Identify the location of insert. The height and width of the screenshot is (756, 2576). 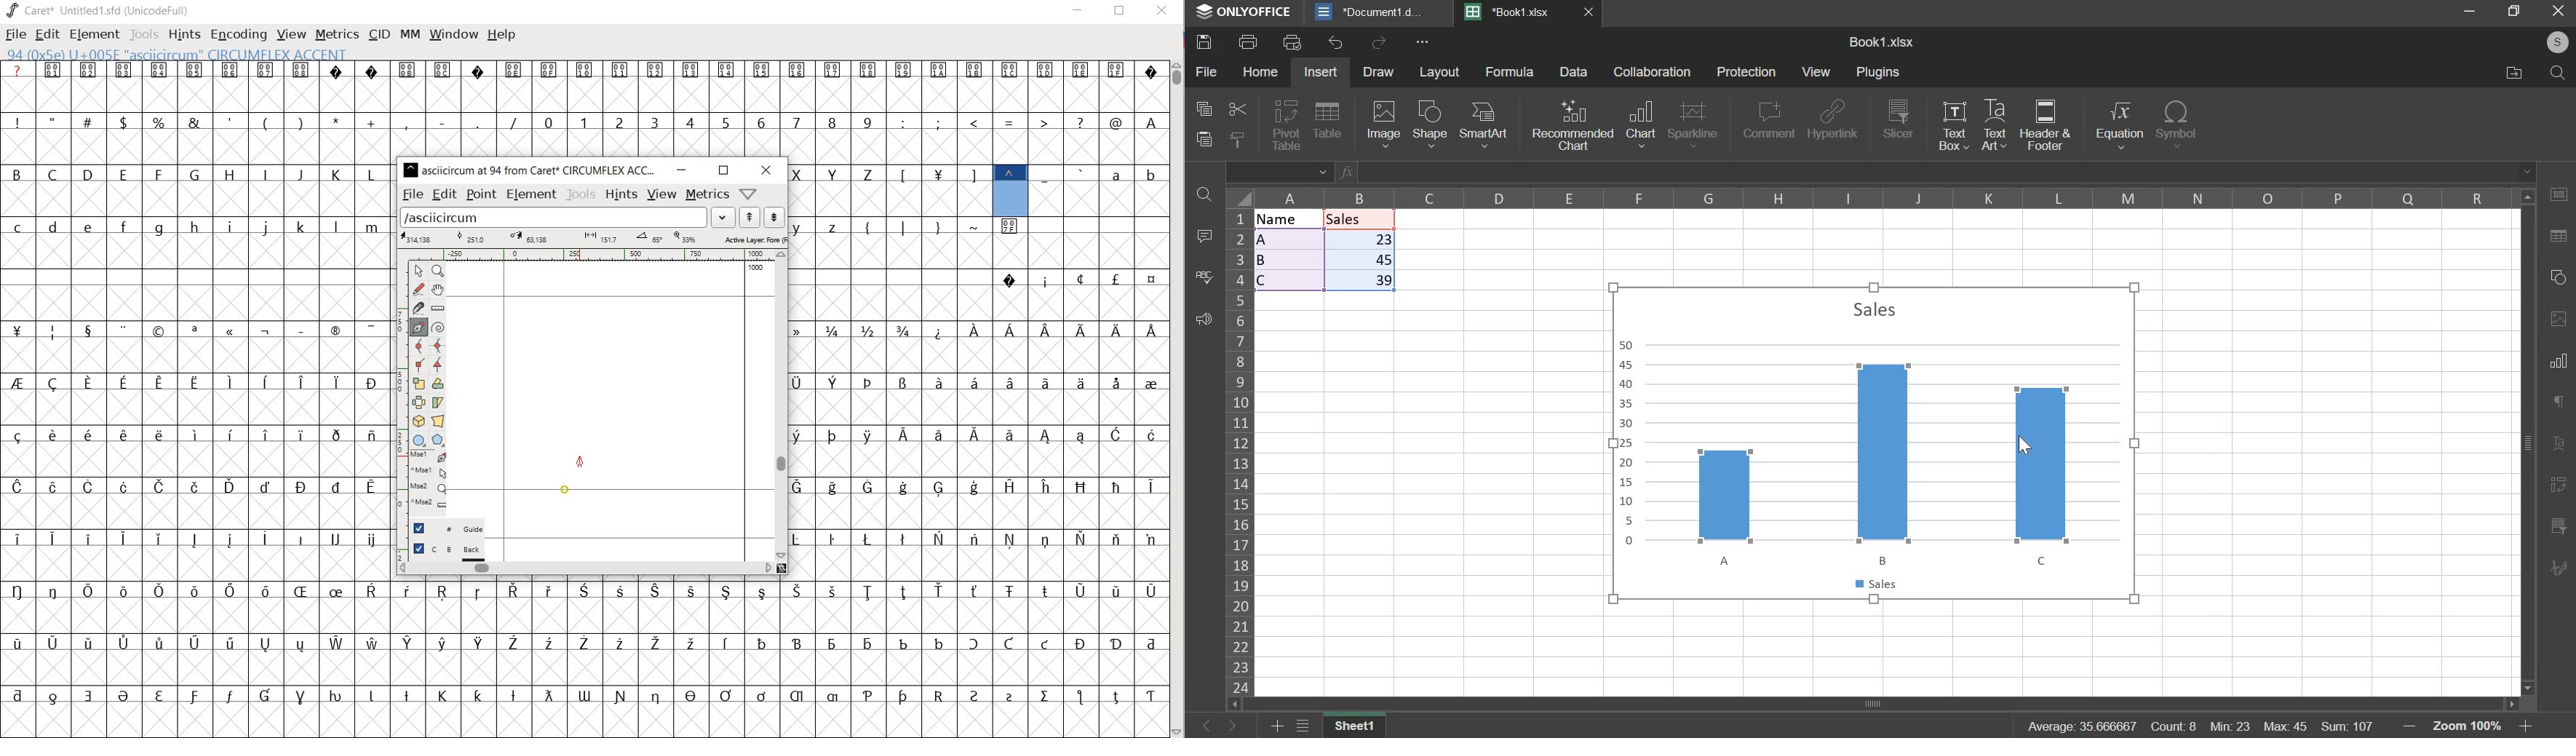
(1321, 72).